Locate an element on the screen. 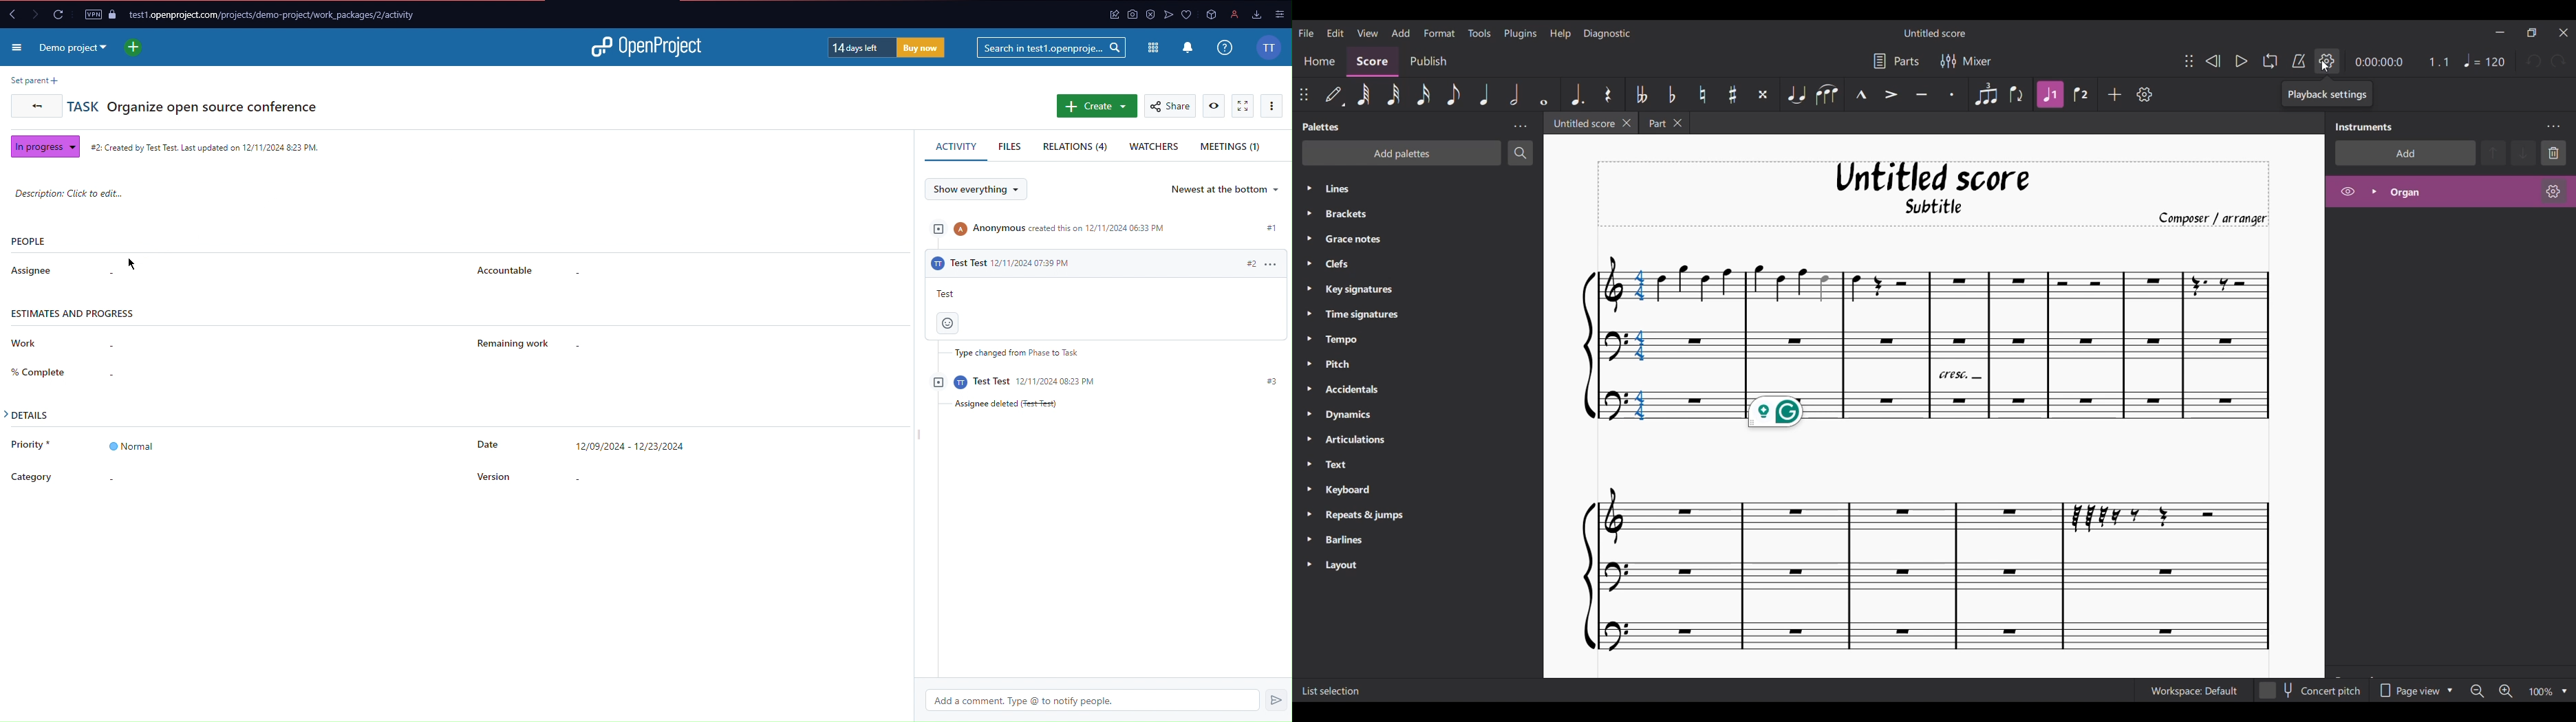 This screenshot has width=2576, height=728. Tools menu is located at coordinates (1479, 33).